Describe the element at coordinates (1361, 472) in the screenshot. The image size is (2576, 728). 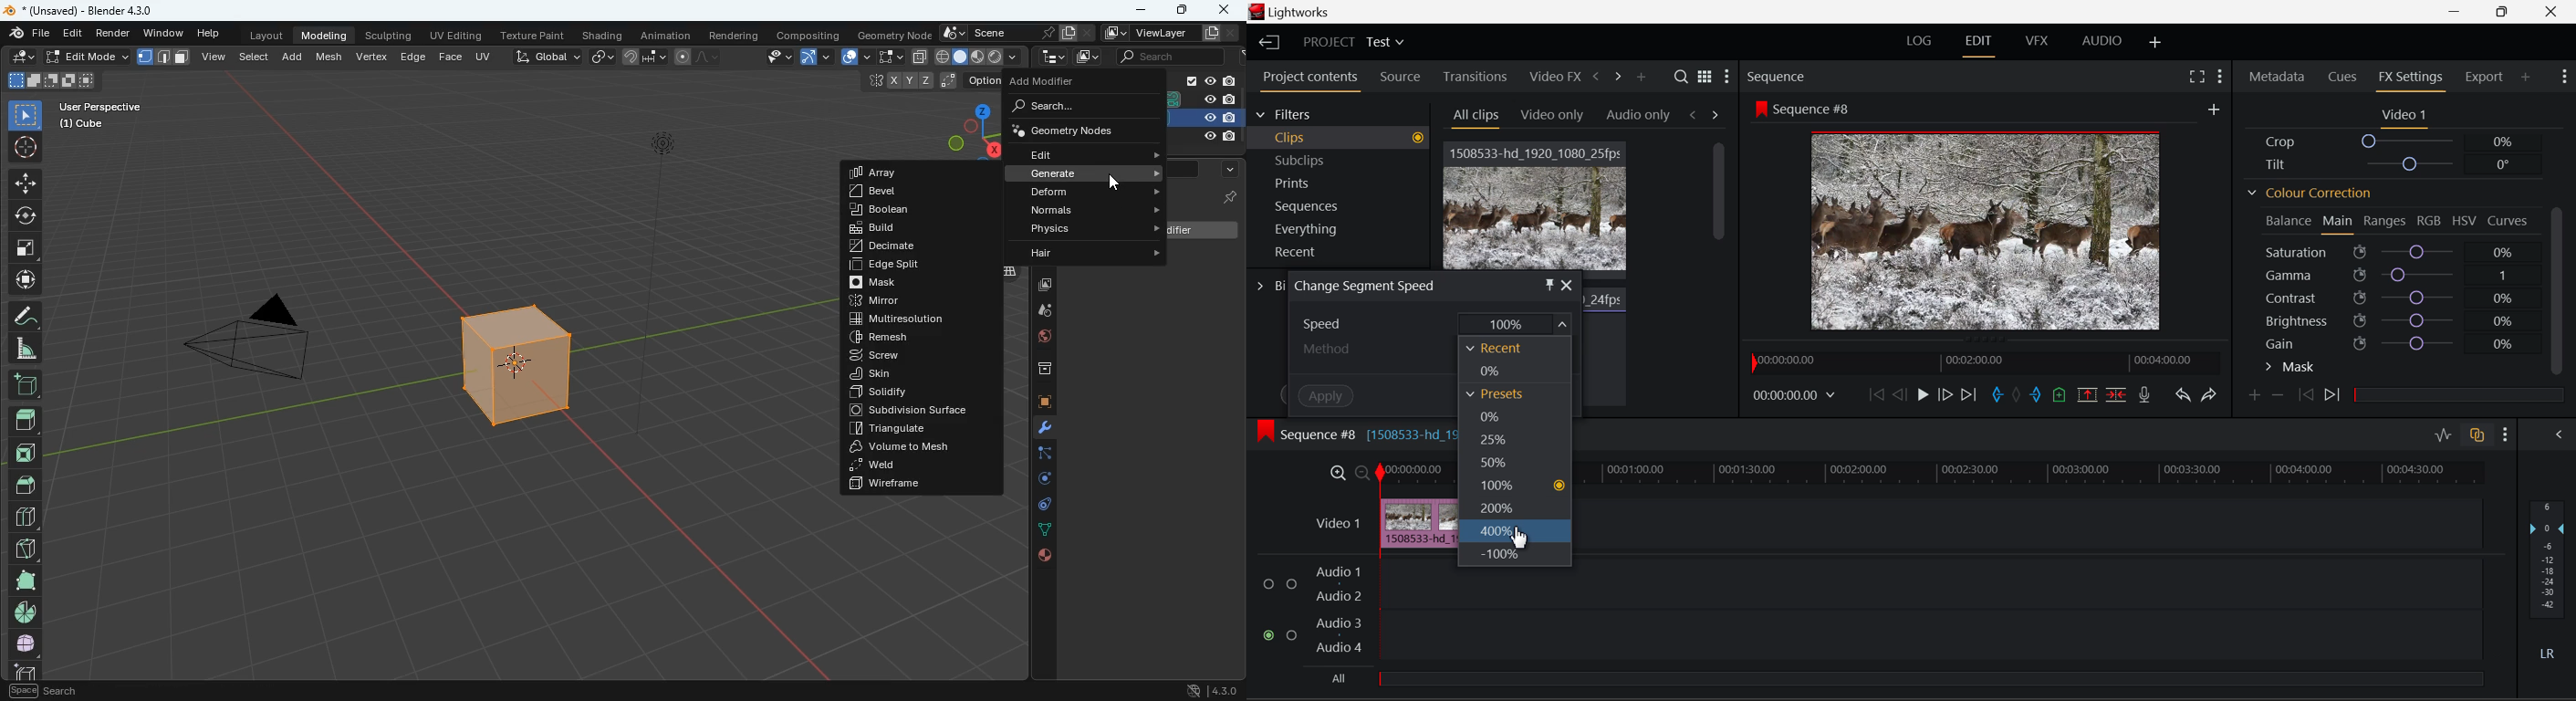
I see `Minimize Timeline` at that location.